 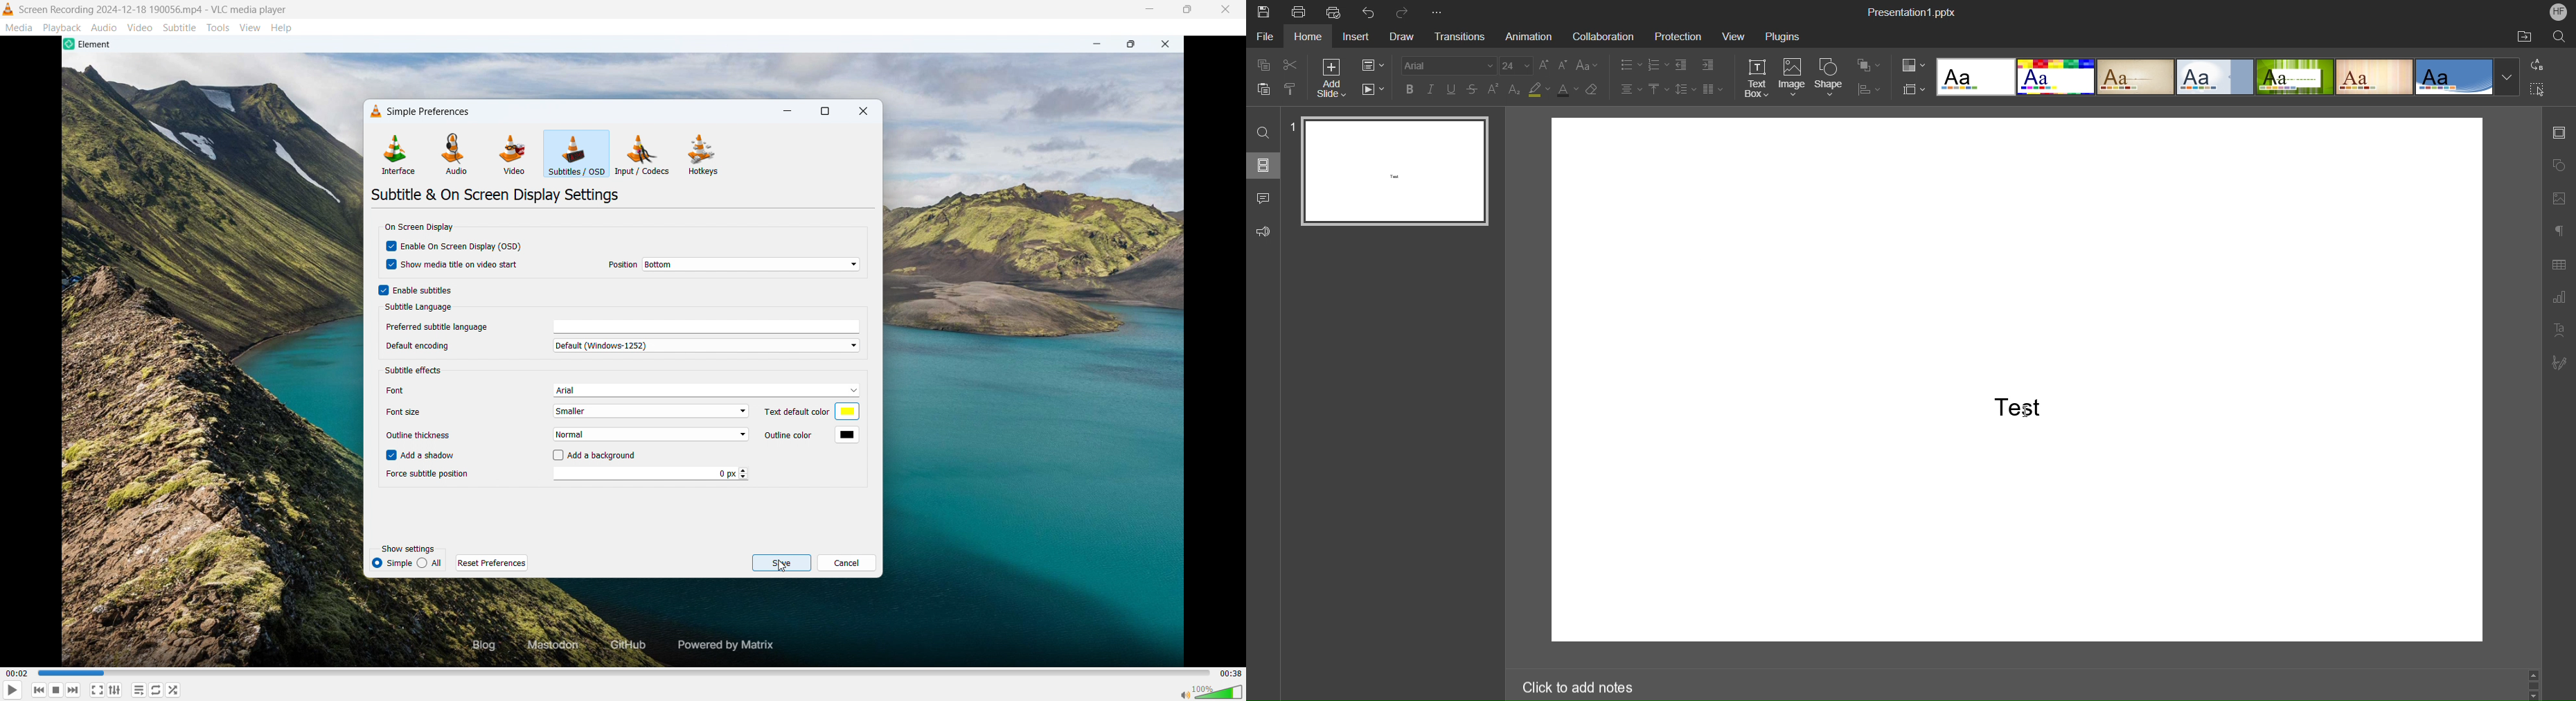 I want to click on Shape Settings, so click(x=2559, y=166).